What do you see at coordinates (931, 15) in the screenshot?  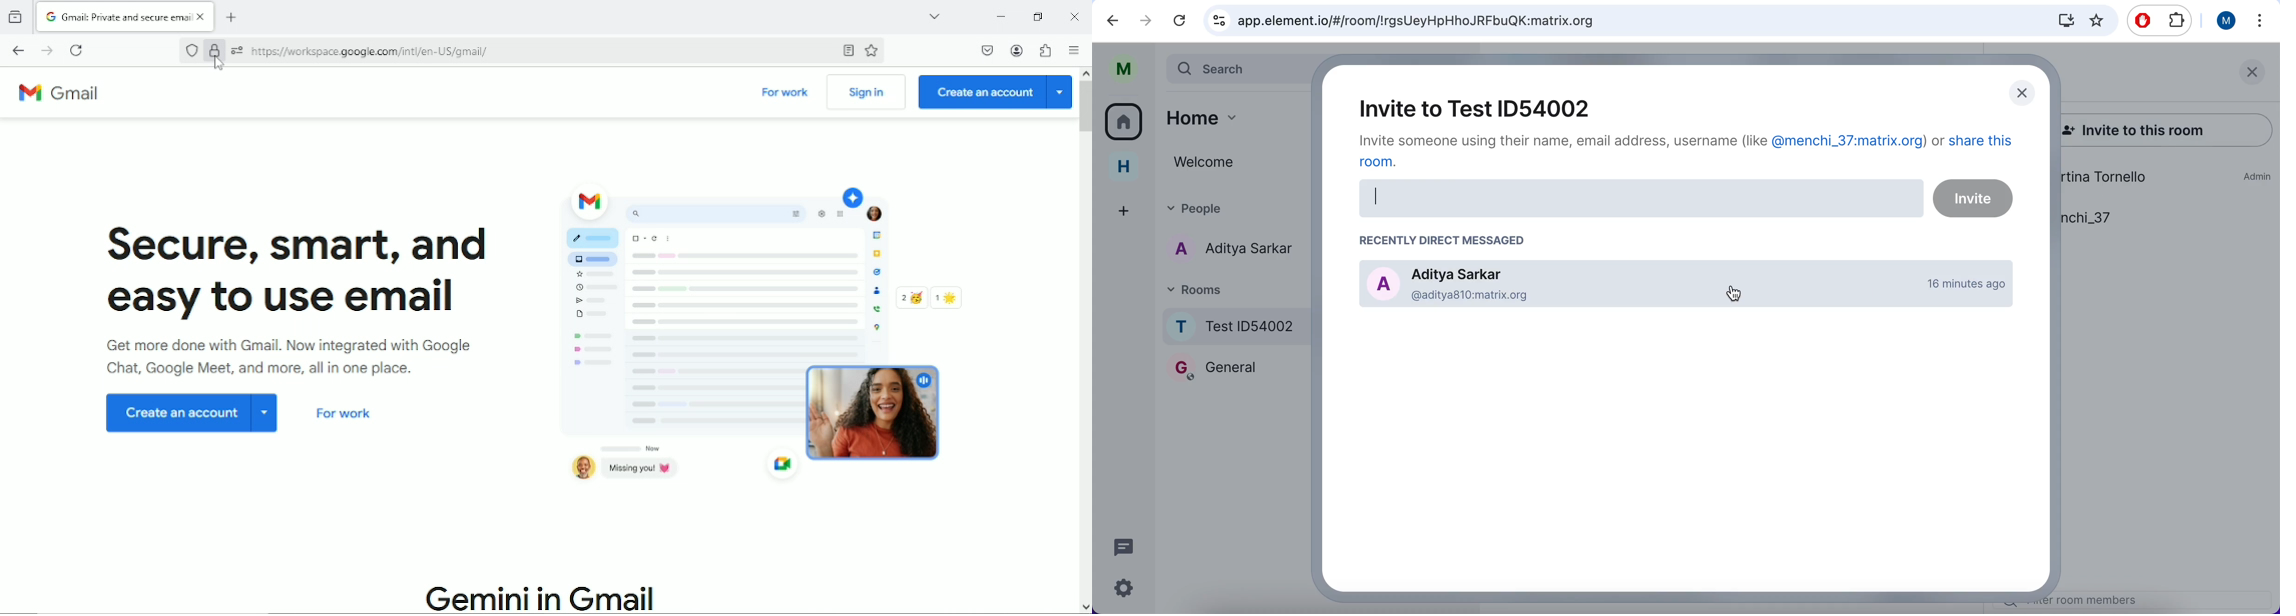 I see `list all tabs` at bounding box center [931, 15].